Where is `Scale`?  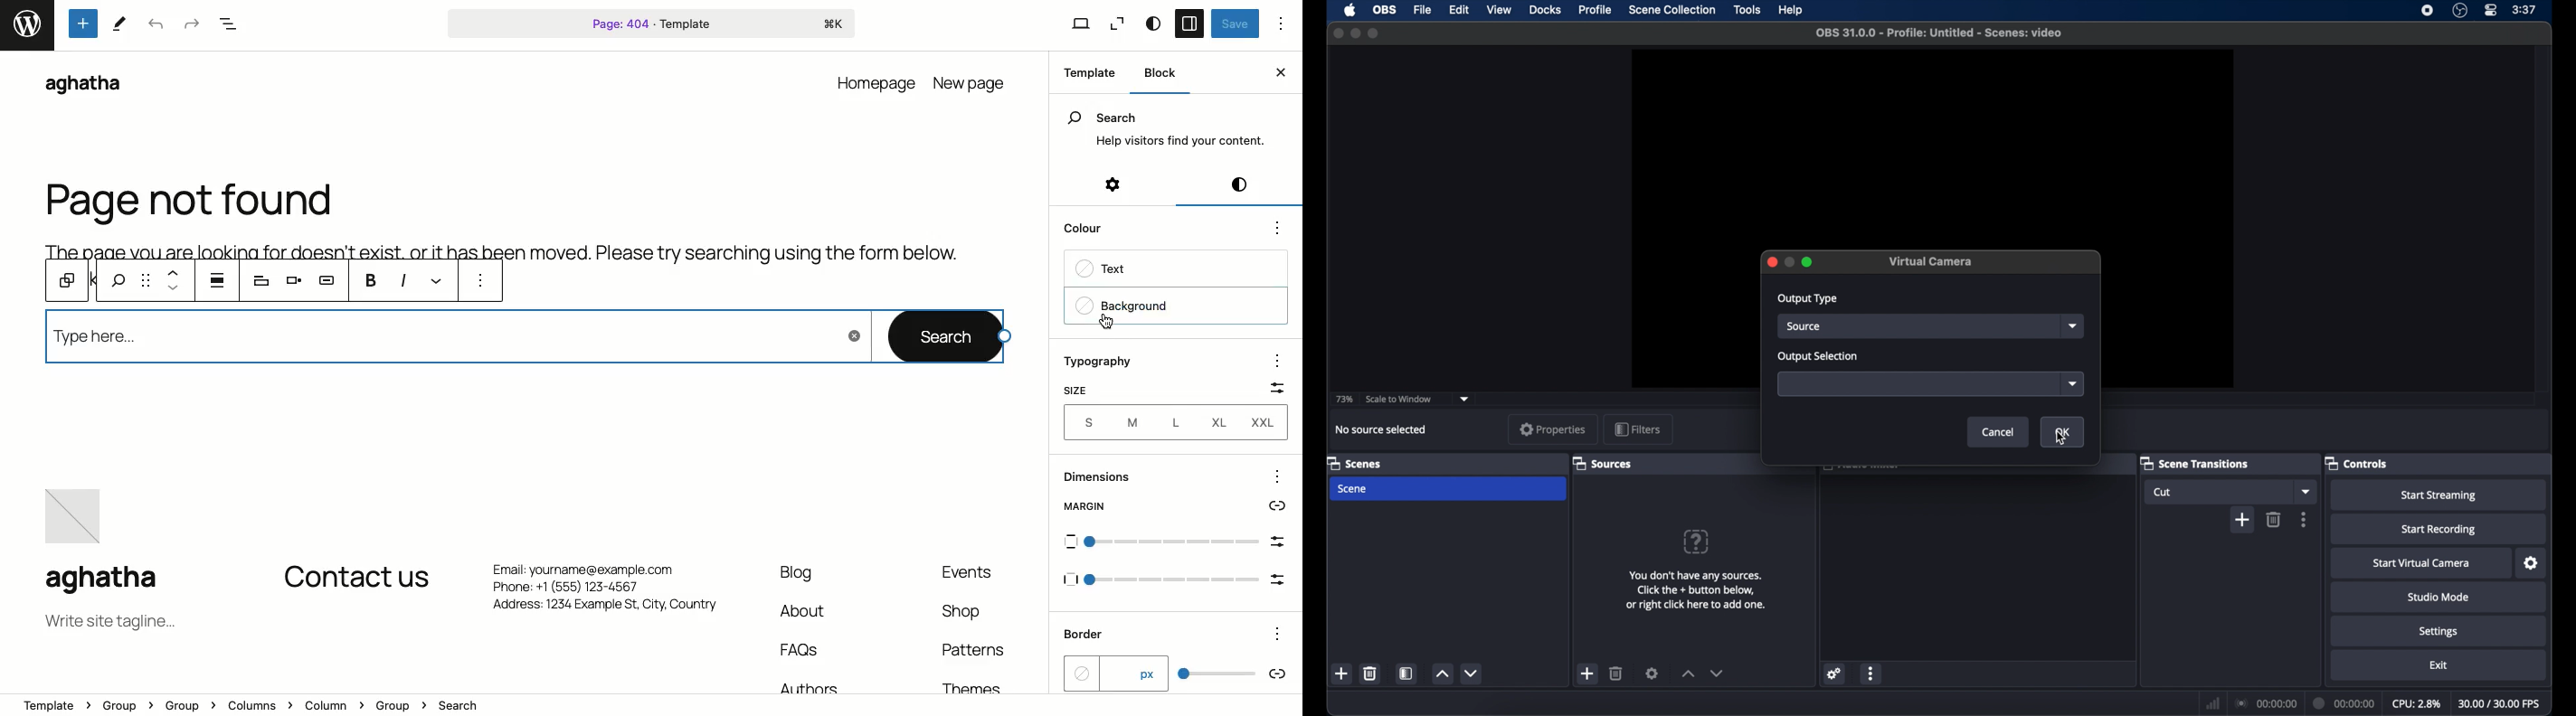
Scale is located at coordinates (1271, 389).